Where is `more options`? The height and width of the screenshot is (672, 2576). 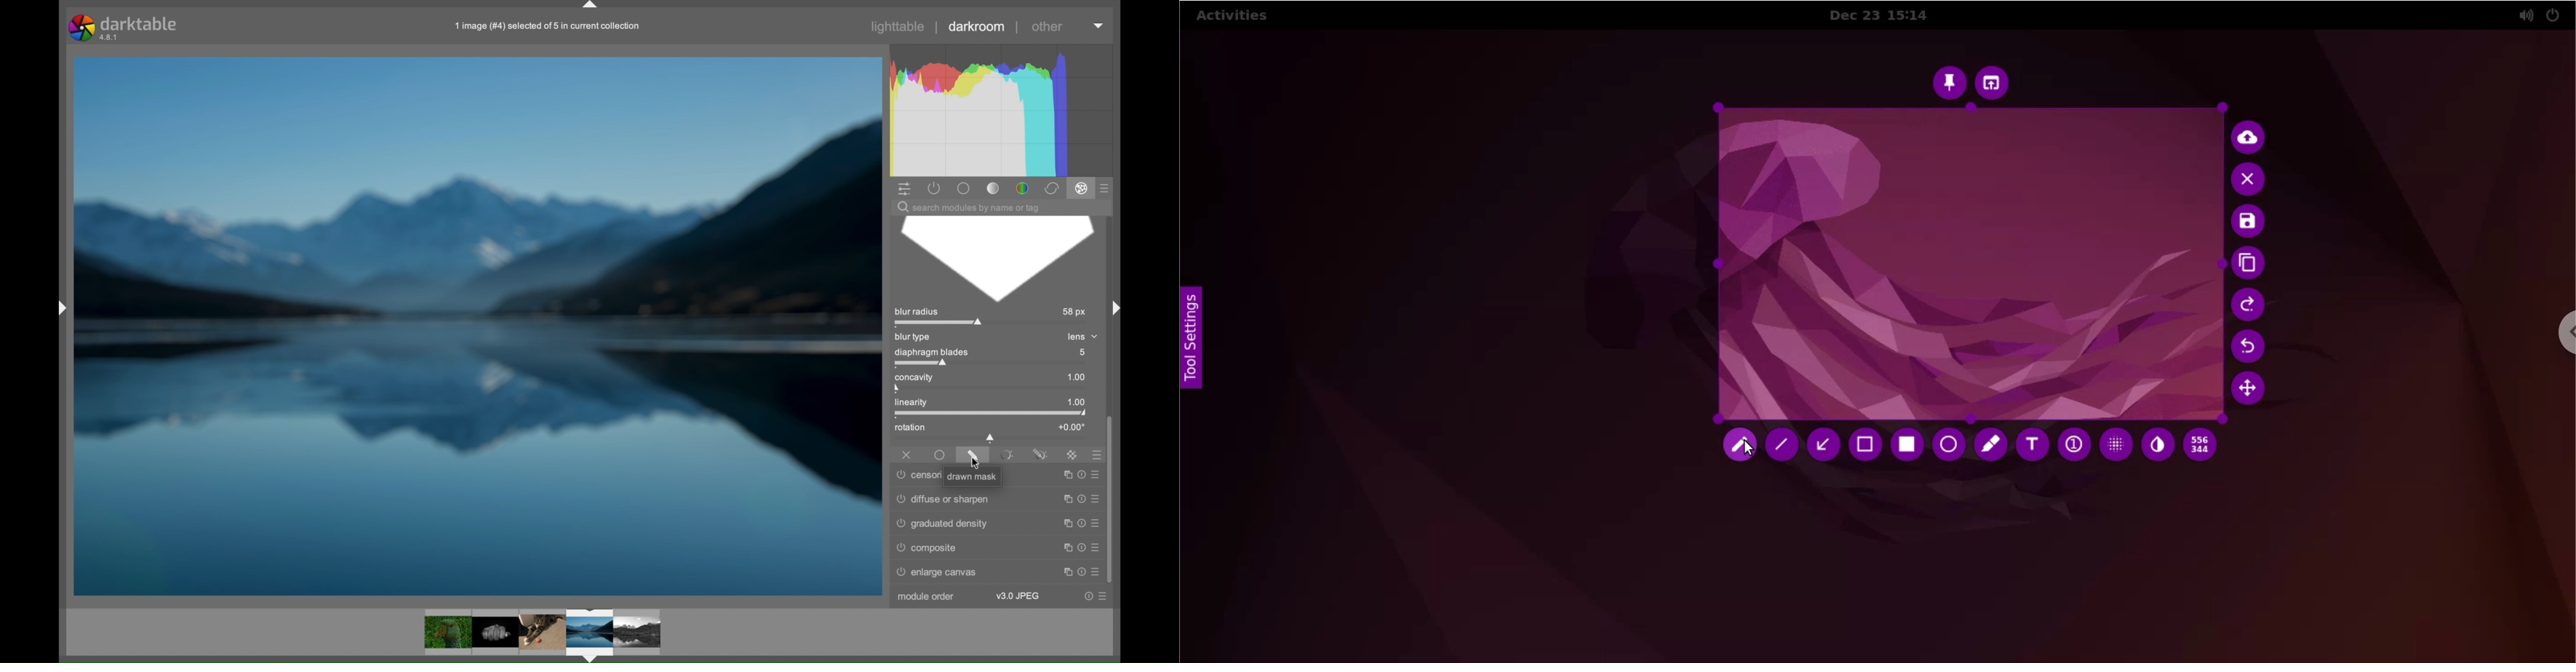 more options is located at coordinates (1095, 521).